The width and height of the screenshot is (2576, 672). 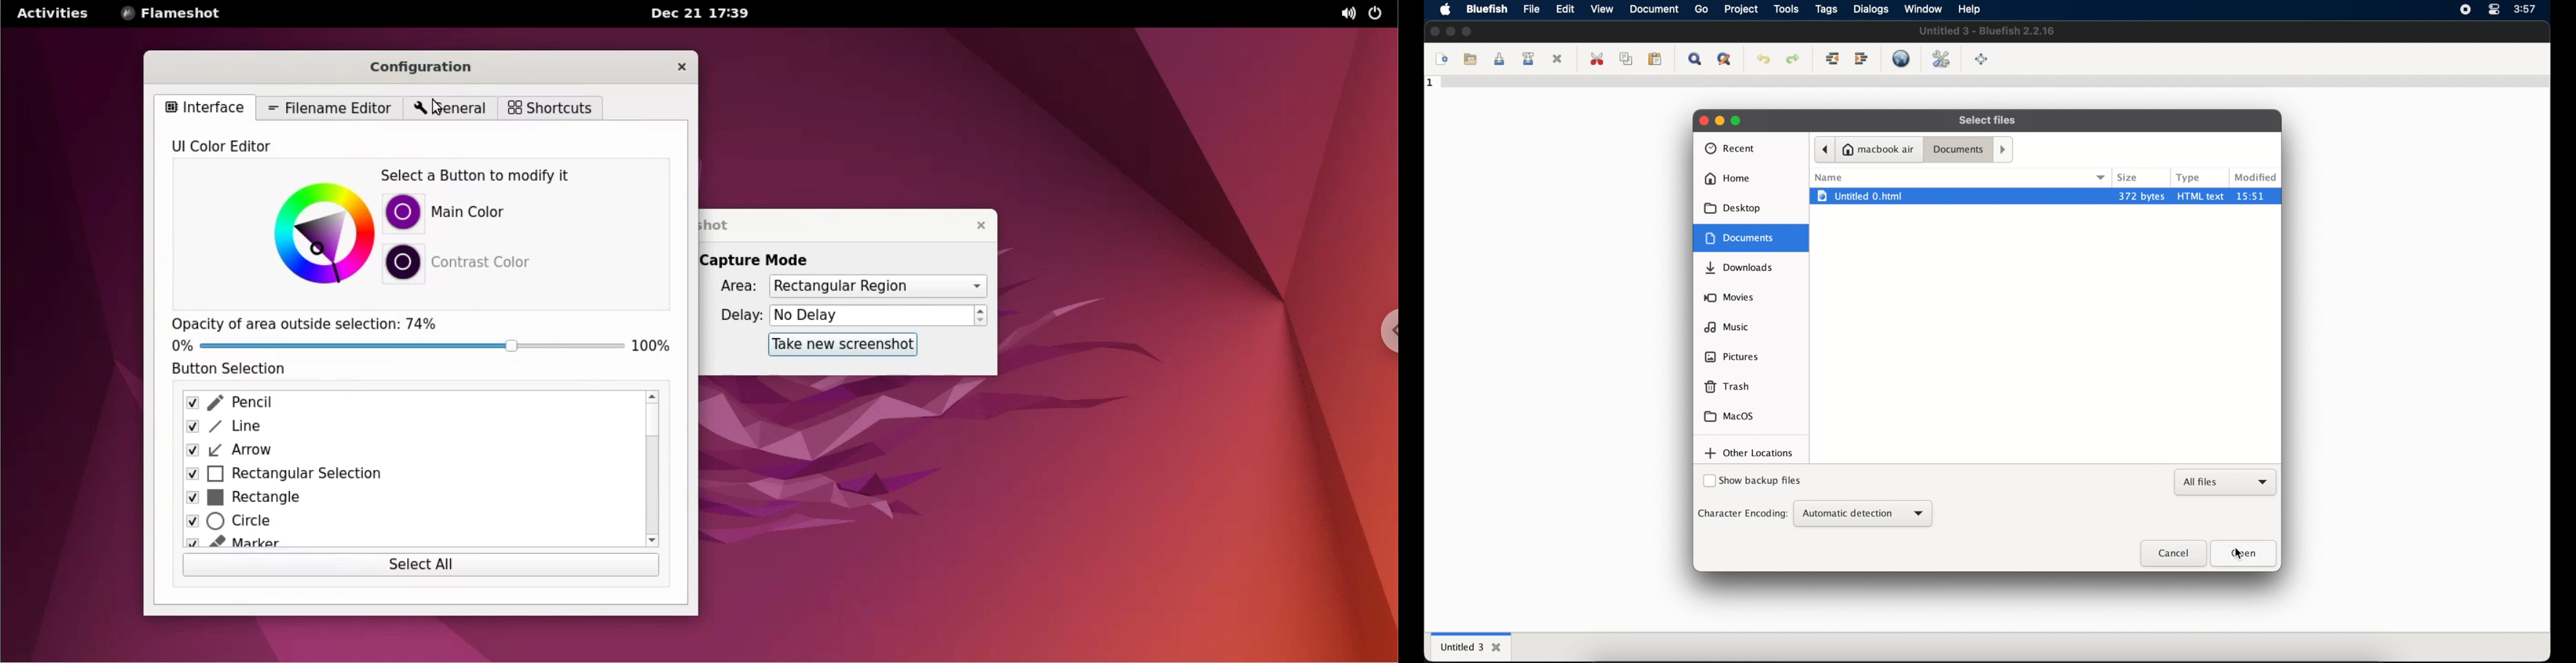 I want to click on automatic detection dropdown, so click(x=1863, y=514).